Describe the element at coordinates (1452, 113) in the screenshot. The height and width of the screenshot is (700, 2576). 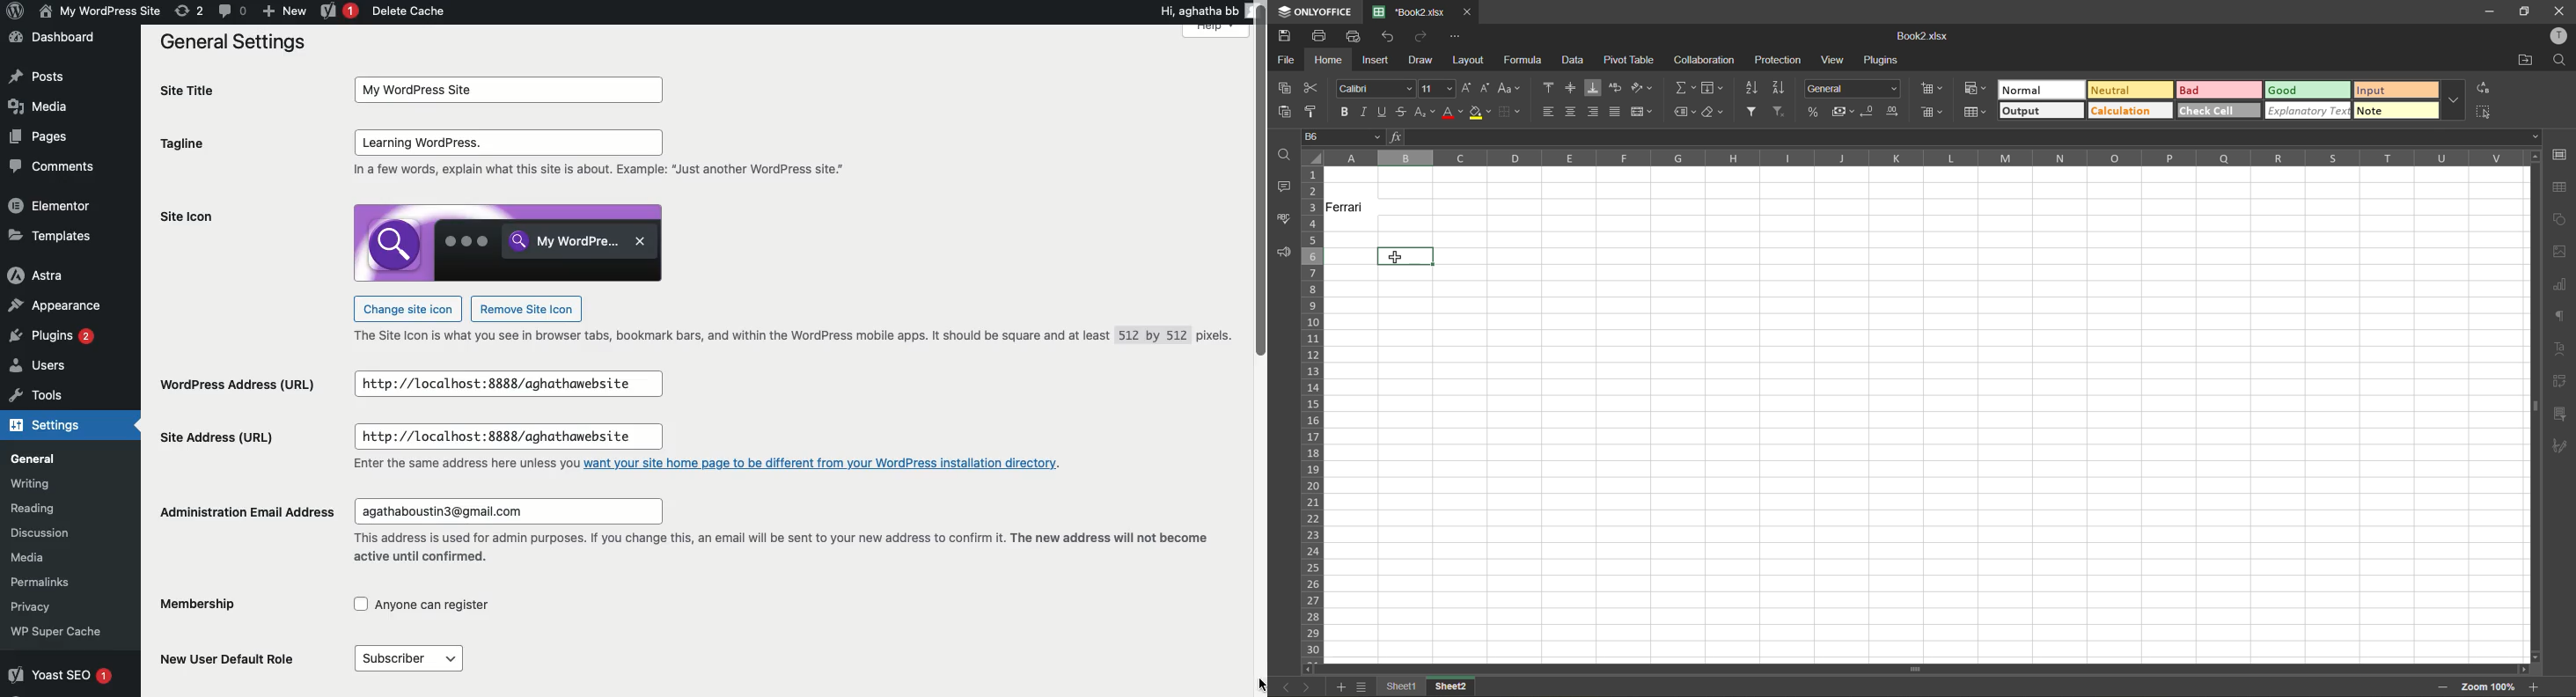
I see `font color` at that location.